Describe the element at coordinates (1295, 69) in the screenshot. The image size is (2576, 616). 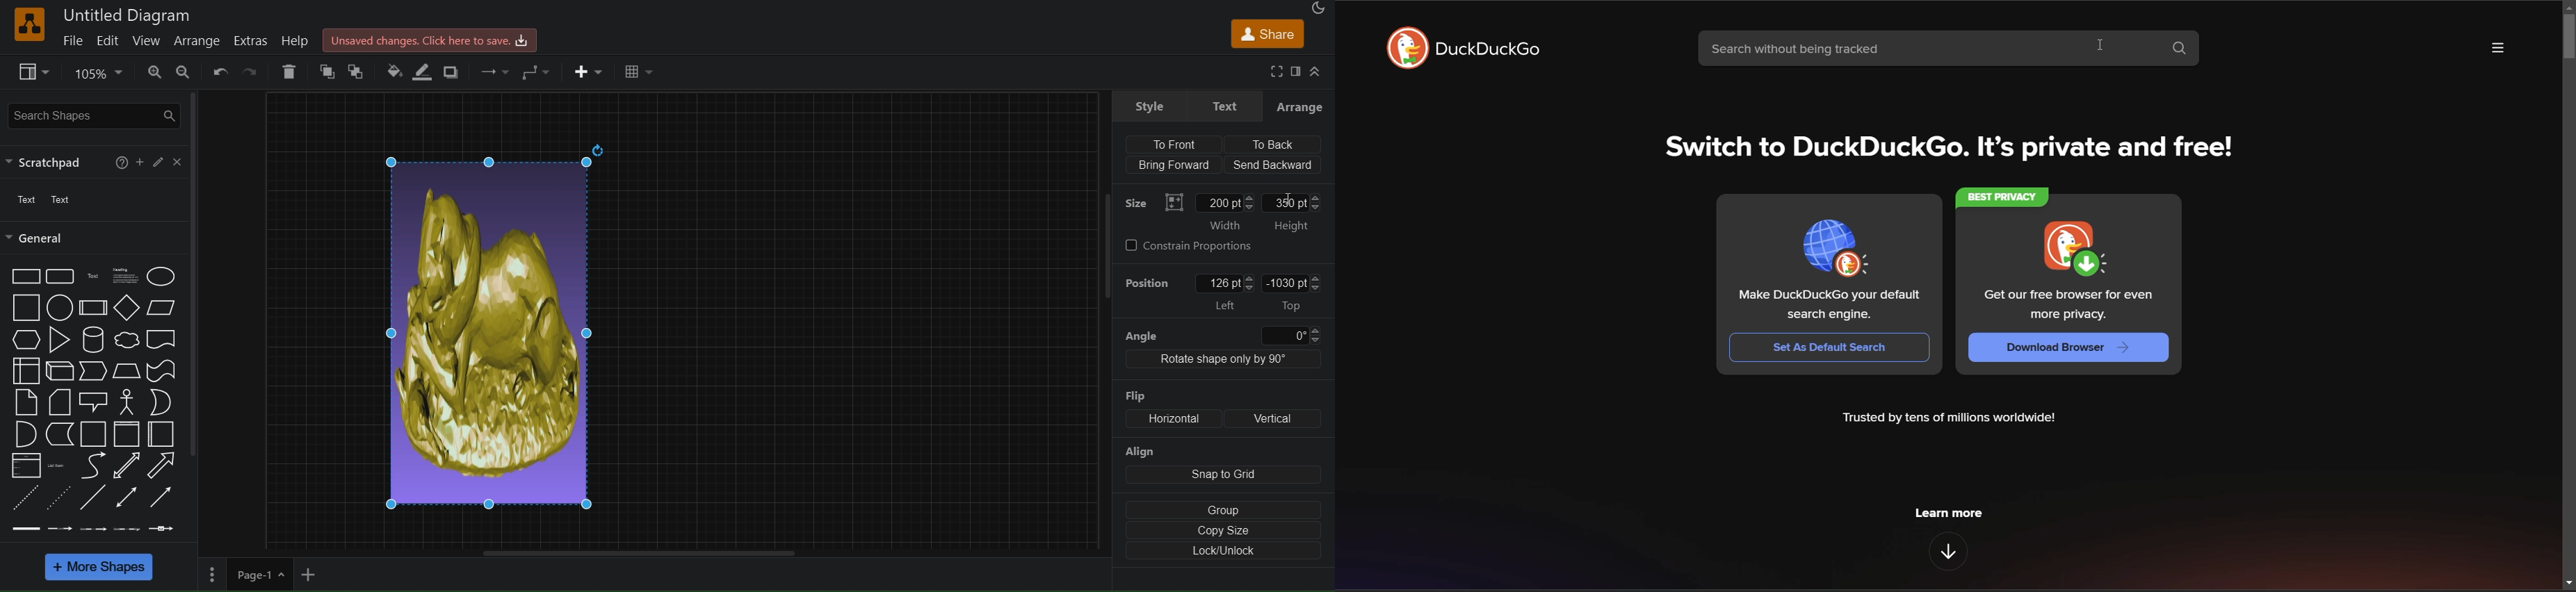
I see `format` at that location.